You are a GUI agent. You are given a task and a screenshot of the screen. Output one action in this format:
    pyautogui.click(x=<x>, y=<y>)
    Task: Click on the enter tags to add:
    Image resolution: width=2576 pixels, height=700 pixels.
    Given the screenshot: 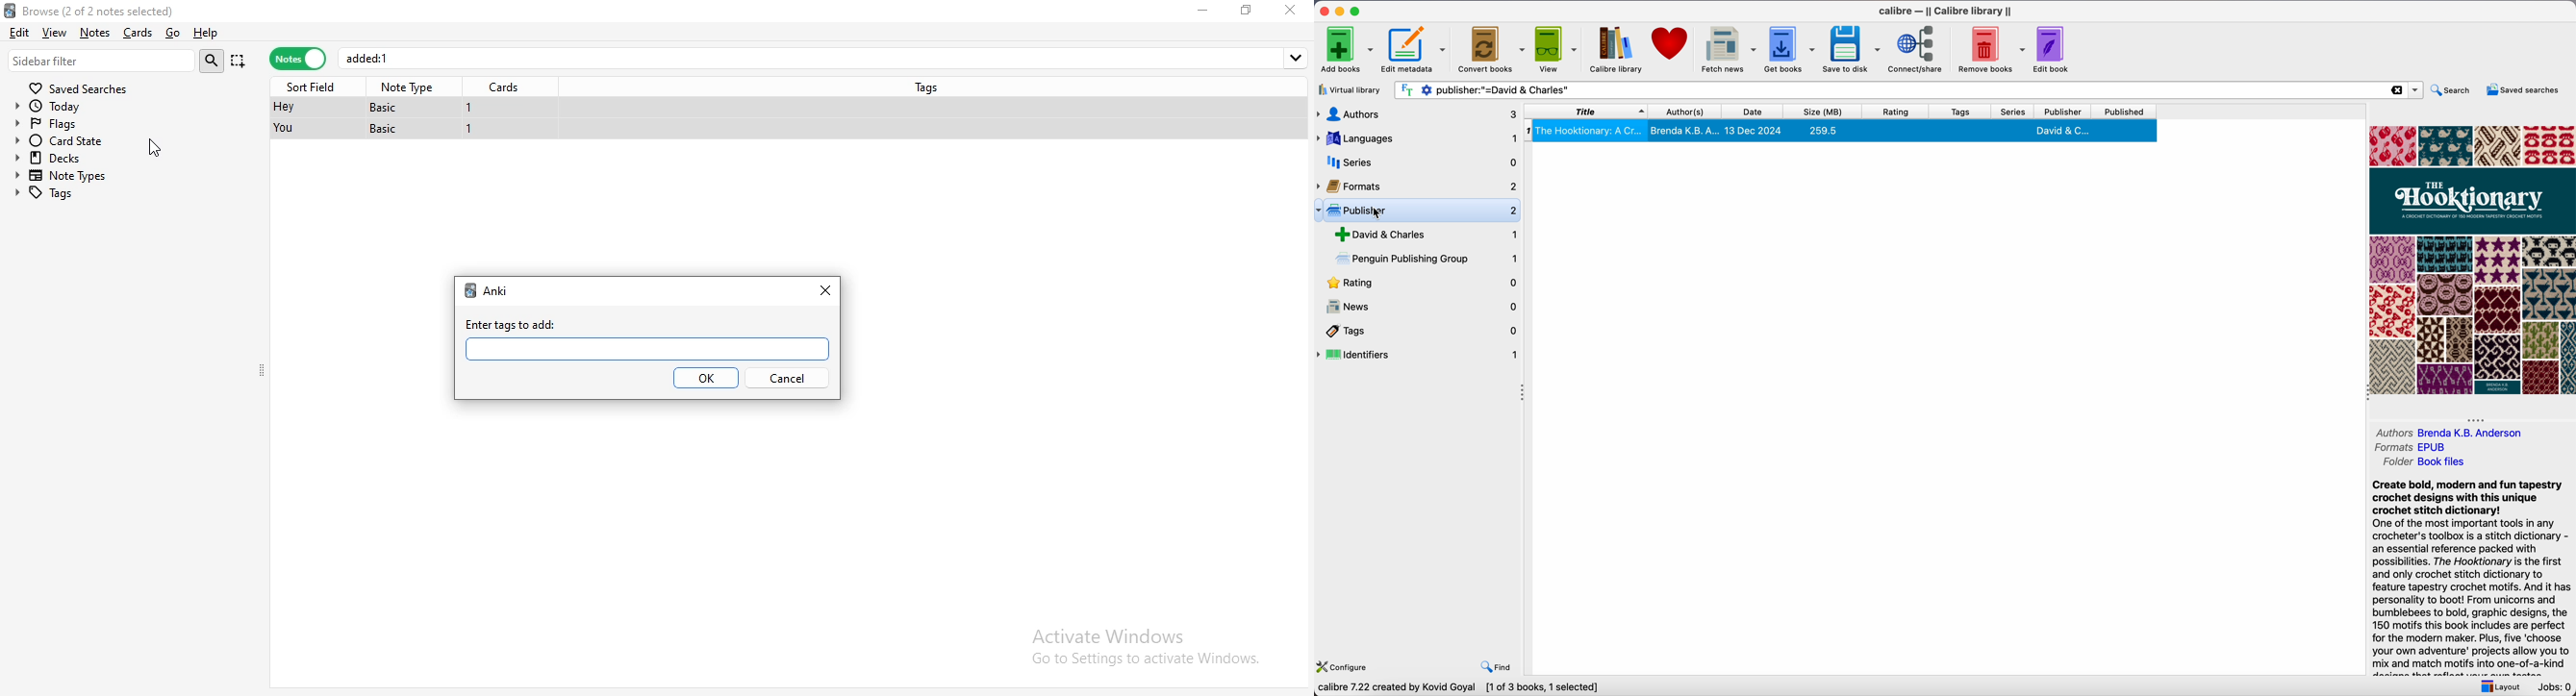 What is the action you would take?
    pyautogui.click(x=513, y=325)
    